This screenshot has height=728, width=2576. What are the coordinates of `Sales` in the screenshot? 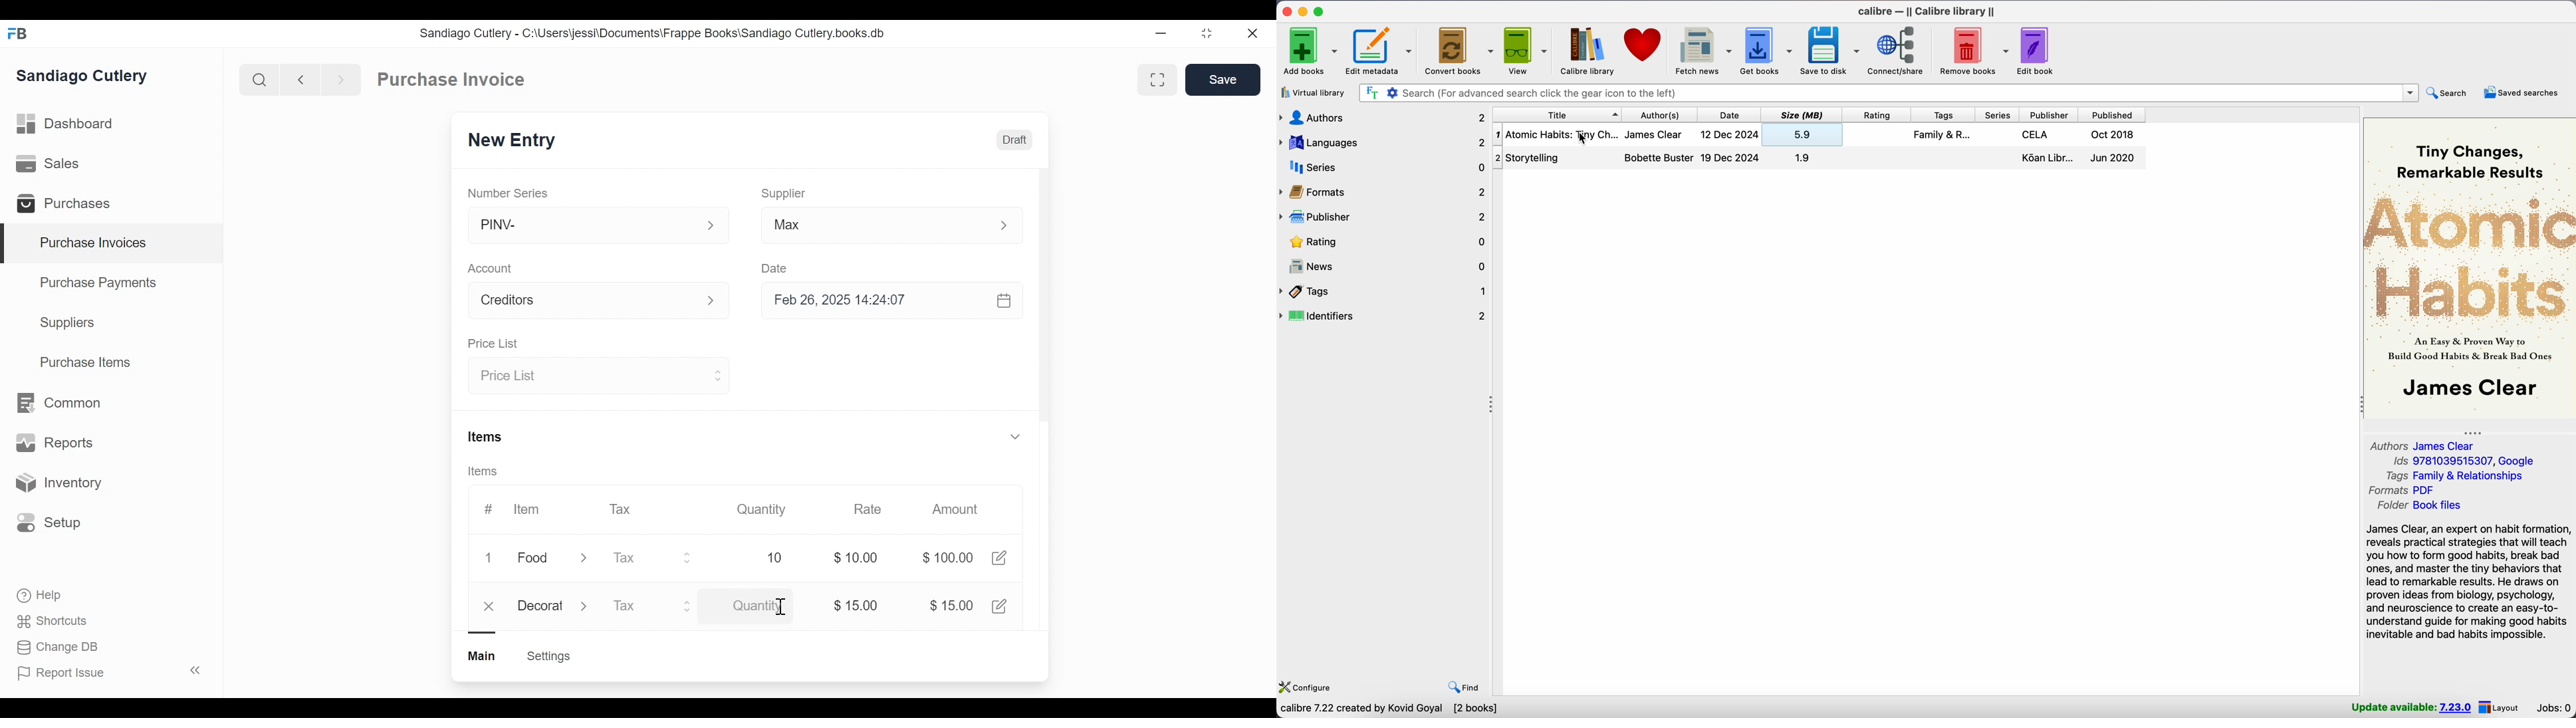 It's located at (51, 164).